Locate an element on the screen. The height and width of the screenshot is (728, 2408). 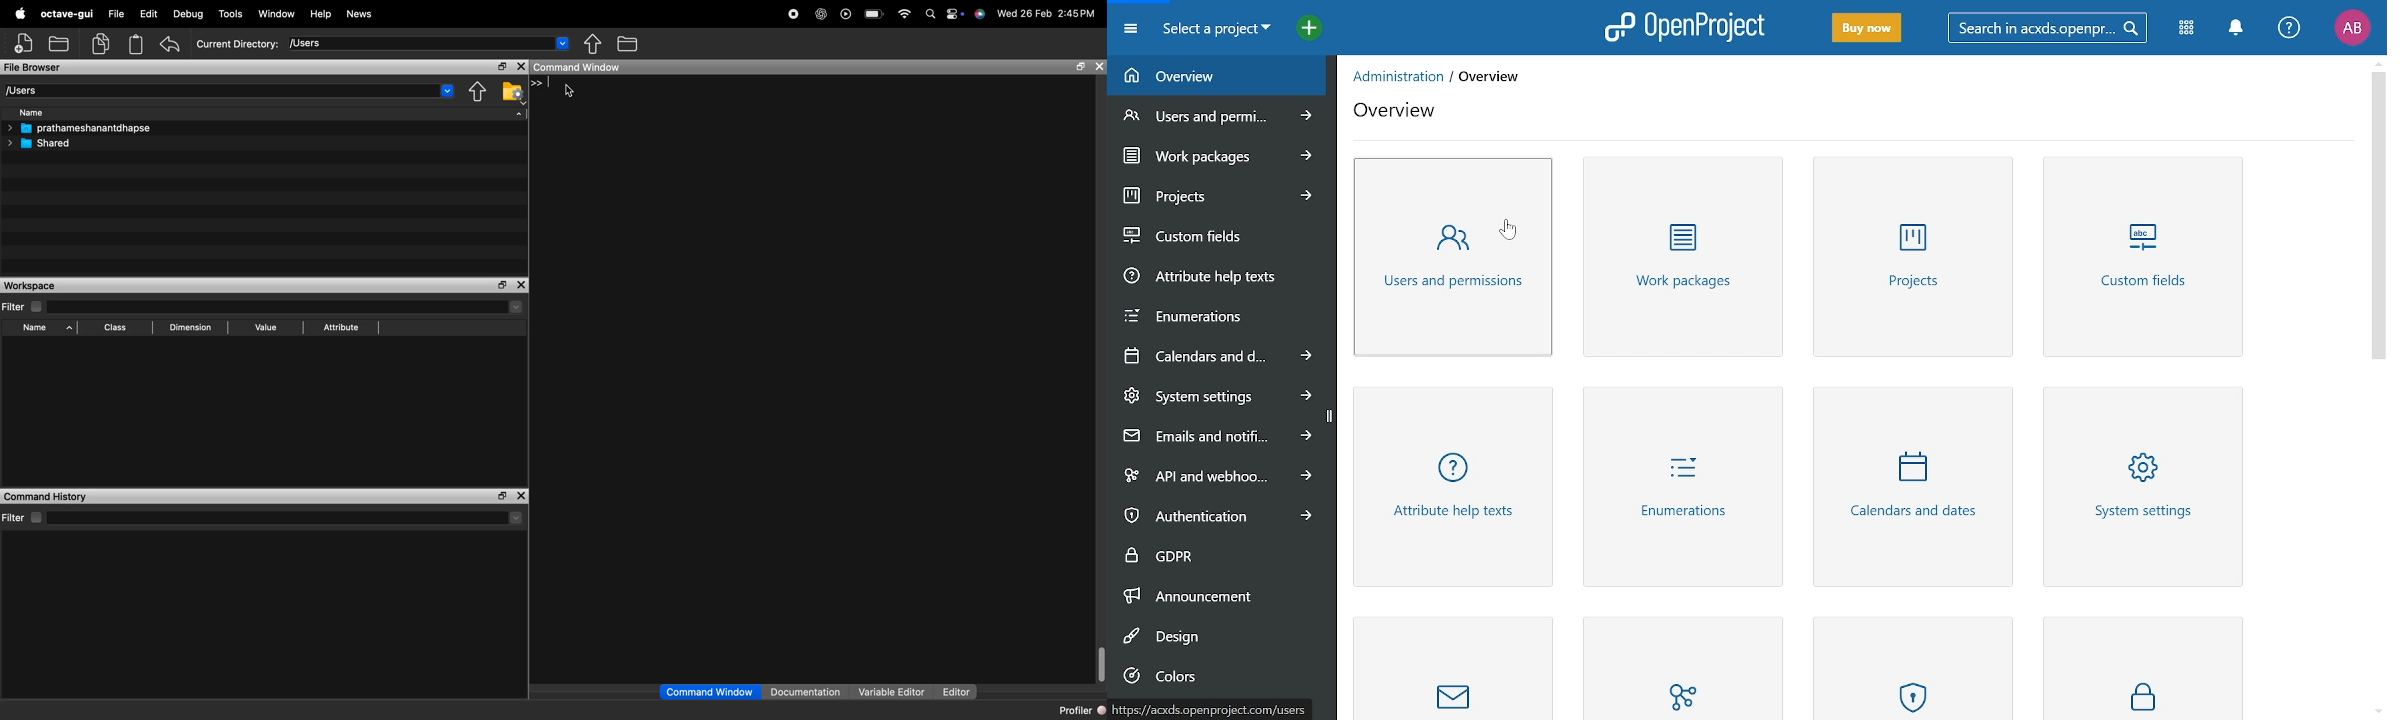
Search is located at coordinates (2054, 27).